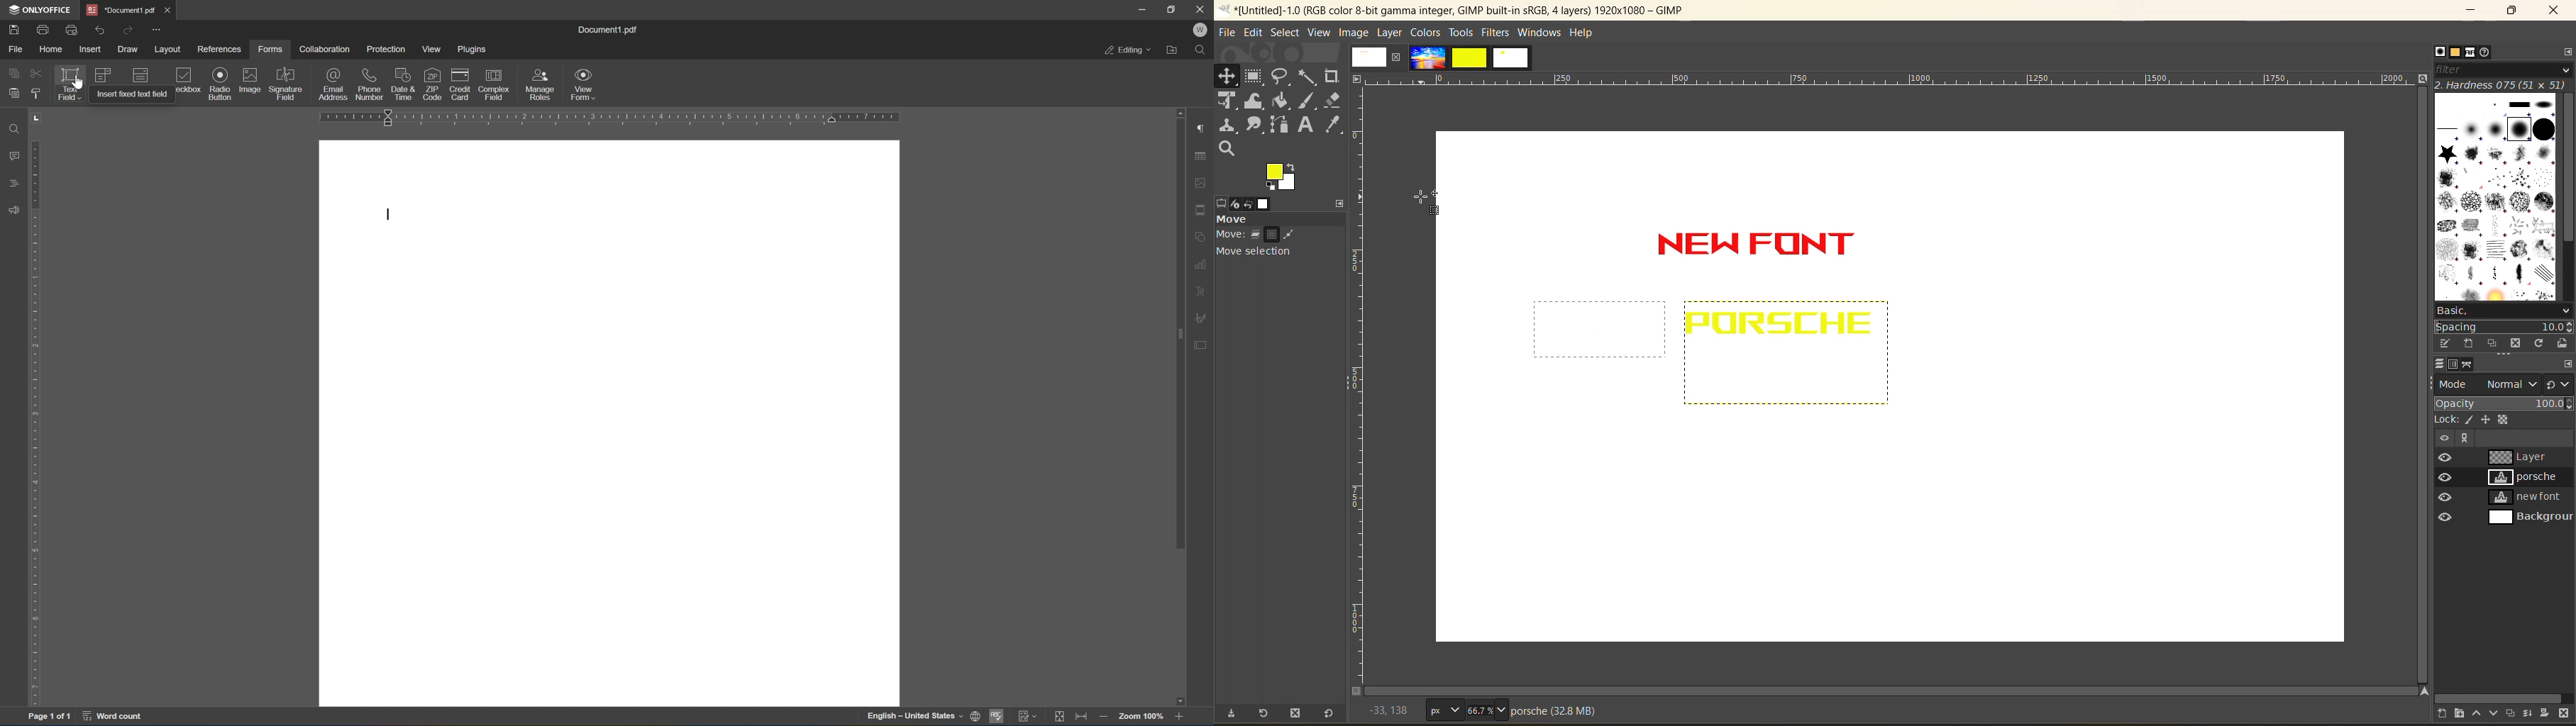  I want to click on maximize, so click(2509, 12).